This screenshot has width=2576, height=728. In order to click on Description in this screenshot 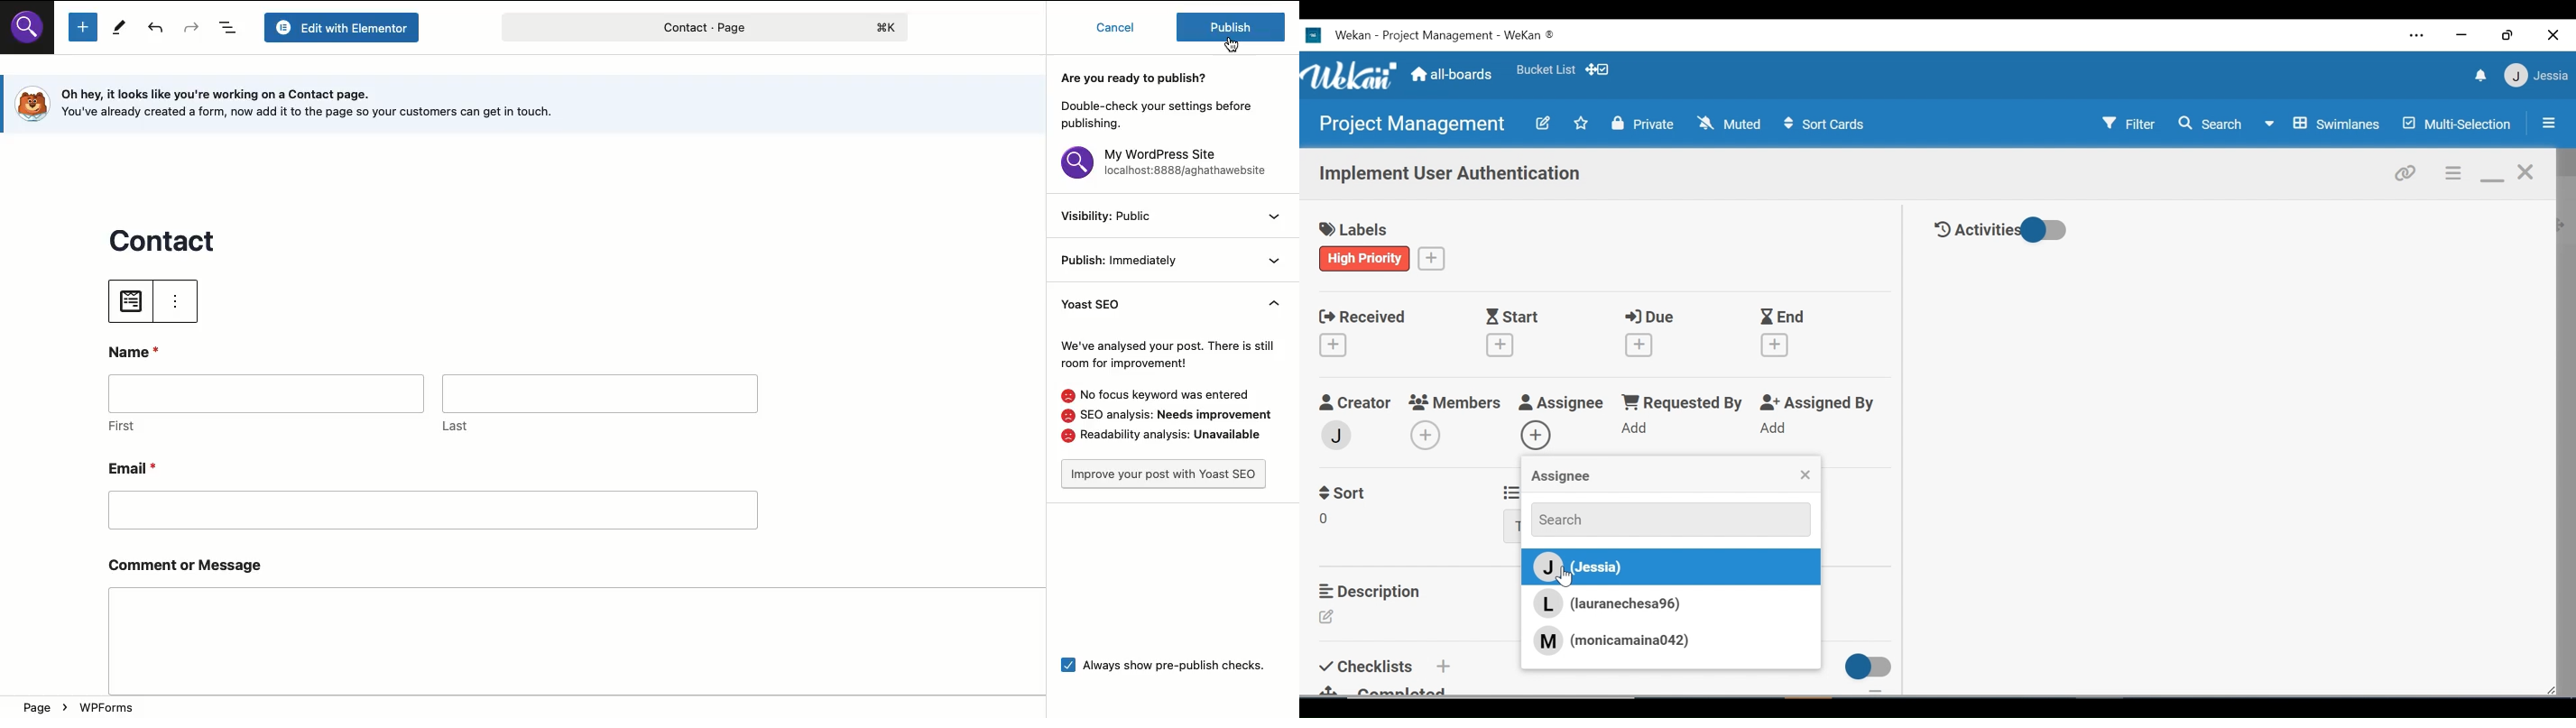, I will do `click(1373, 591)`.